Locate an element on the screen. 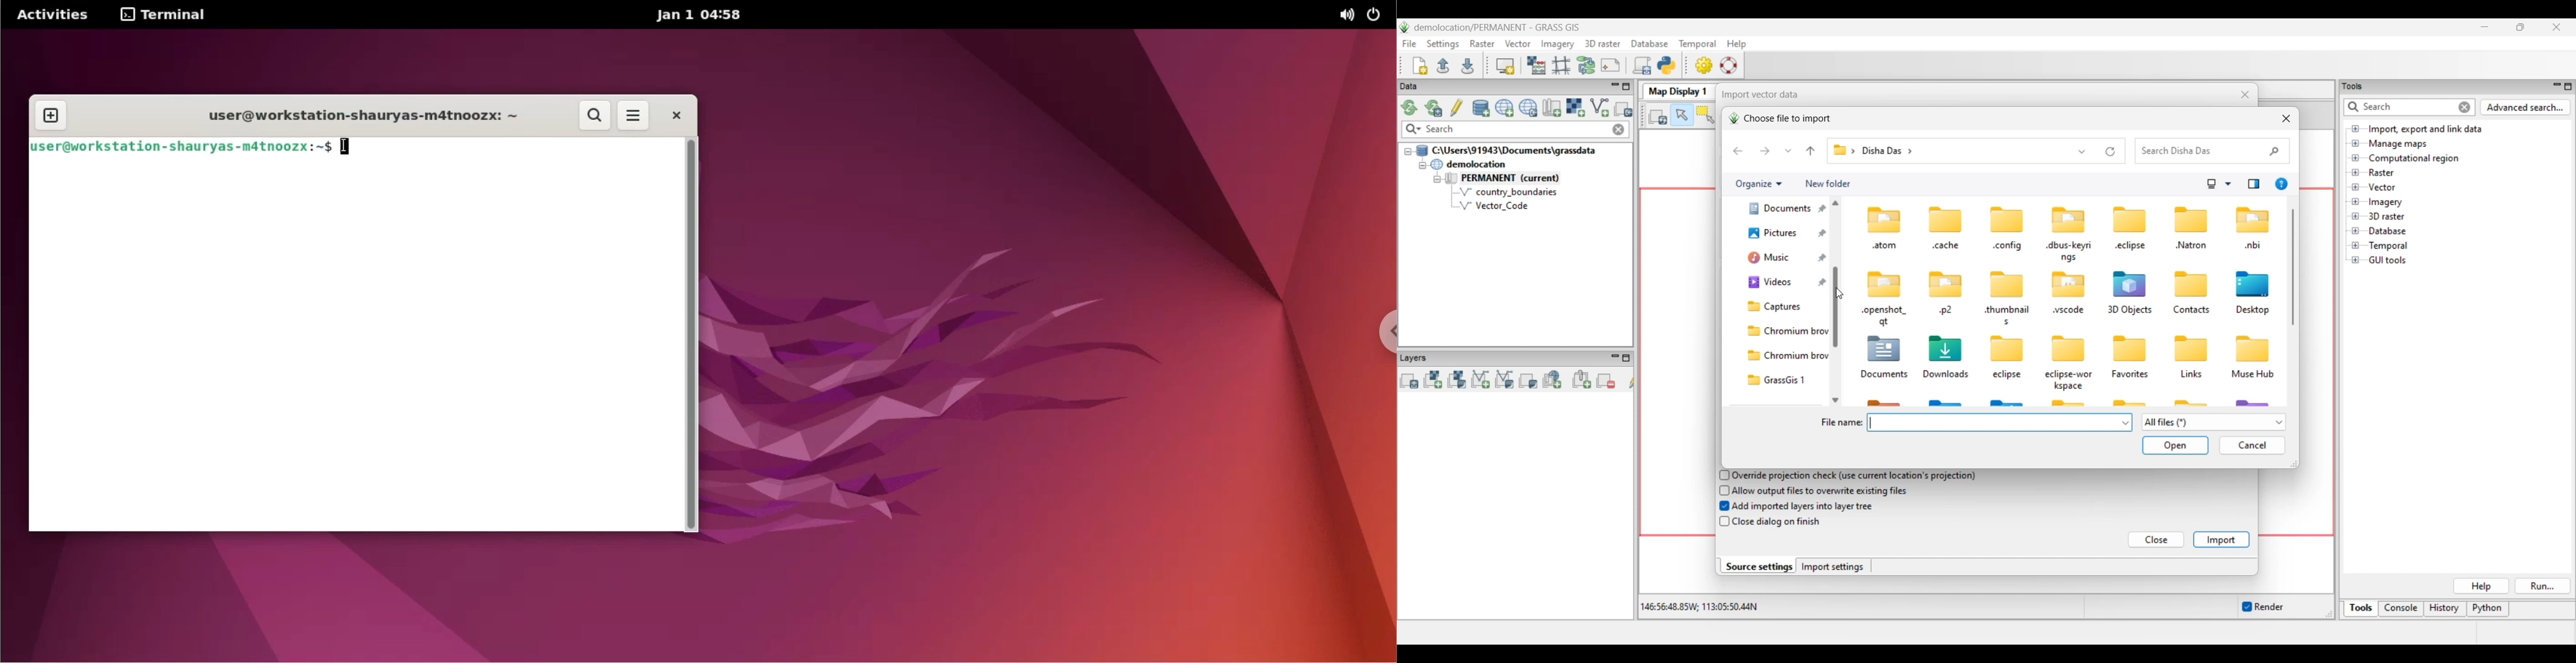 Image resolution: width=2576 pixels, height=672 pixels. 3D Objects is located at coordinates (2129, 311).